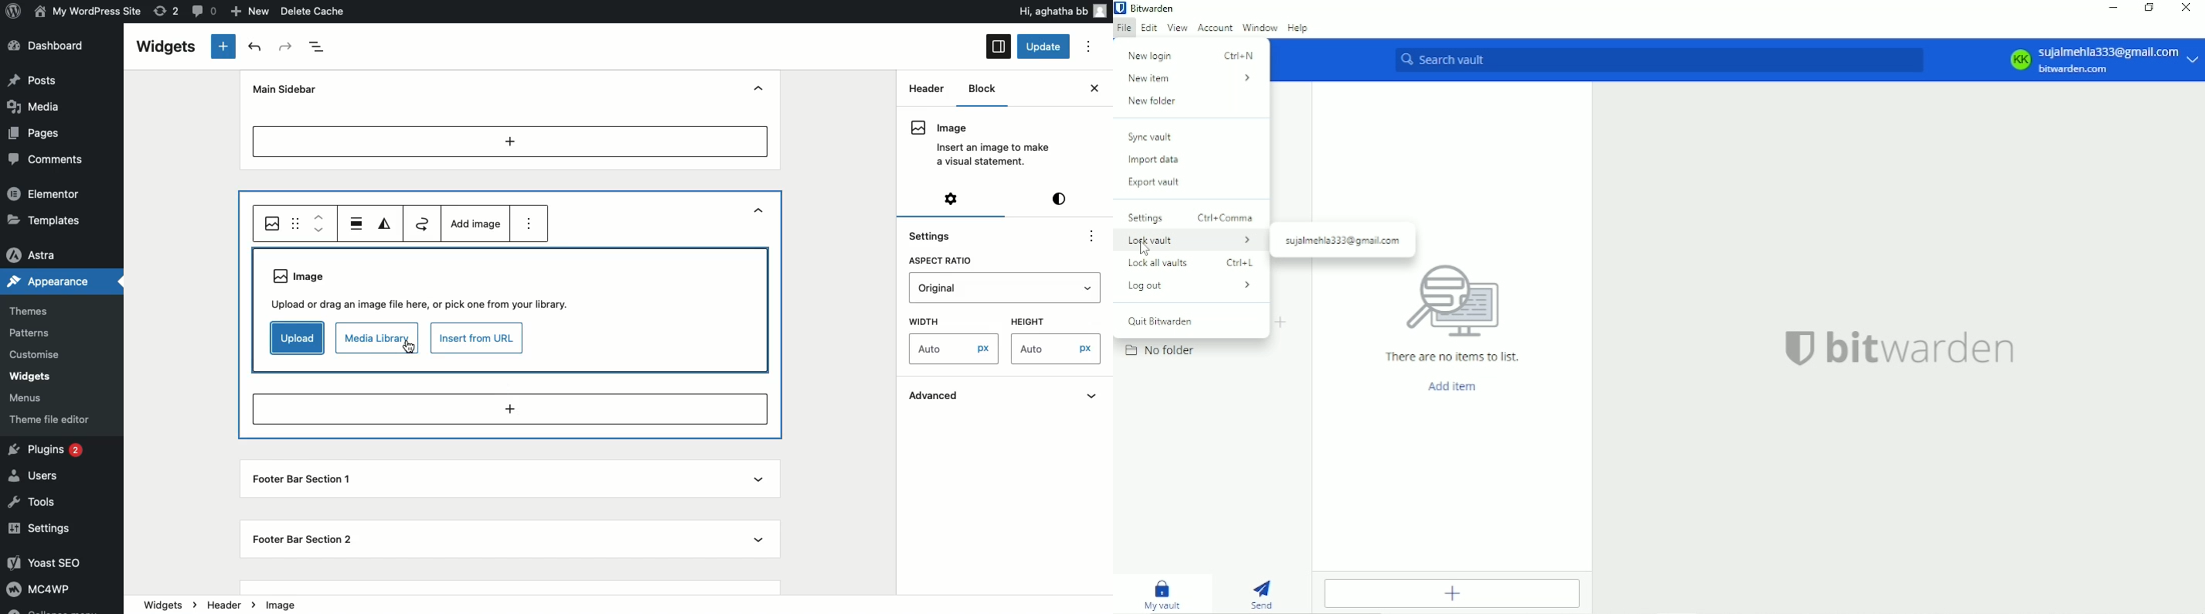 Image resolution: width=2212 pixels, height=616 pixels. What do you see at coordinates (1263, 593) in the screenshot?
I see `Send` at bounding box center [1263, 593].